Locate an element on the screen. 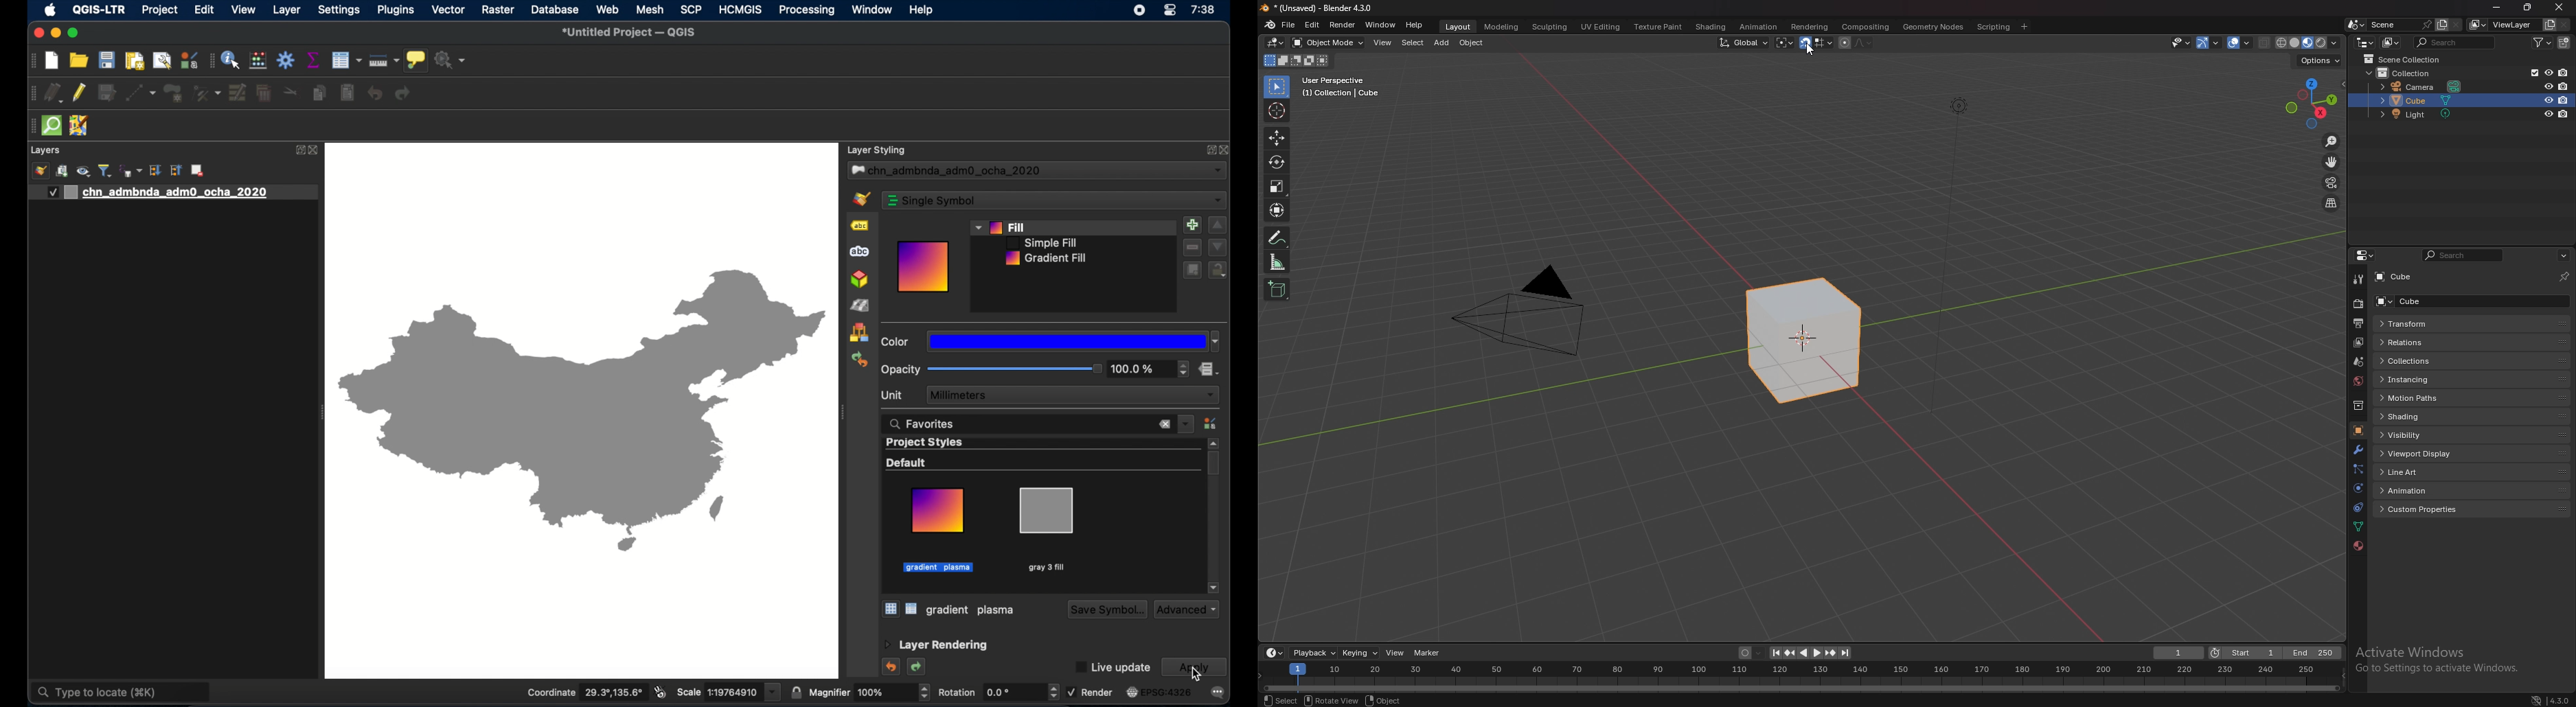 This screenshot has width=2576, height=728. browse scene is located at coordinates (2356, 24).